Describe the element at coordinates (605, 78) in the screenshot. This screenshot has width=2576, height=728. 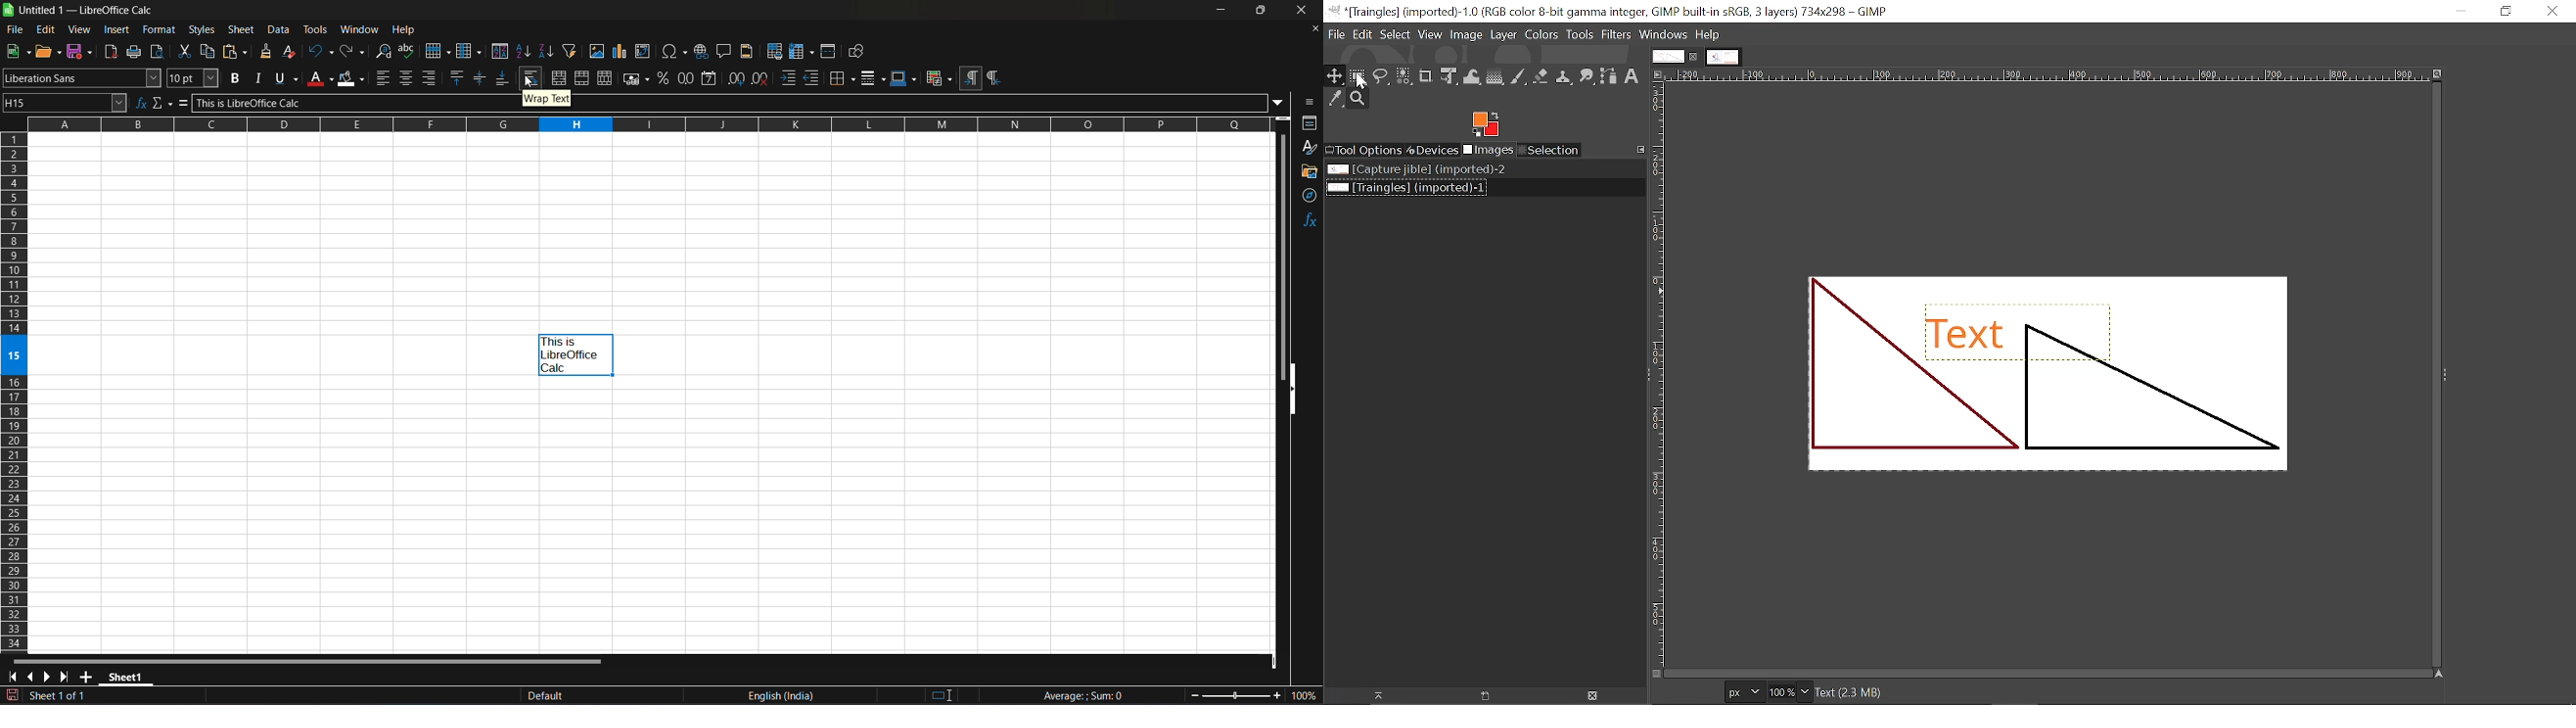
I see `unmerge cells` at that location.